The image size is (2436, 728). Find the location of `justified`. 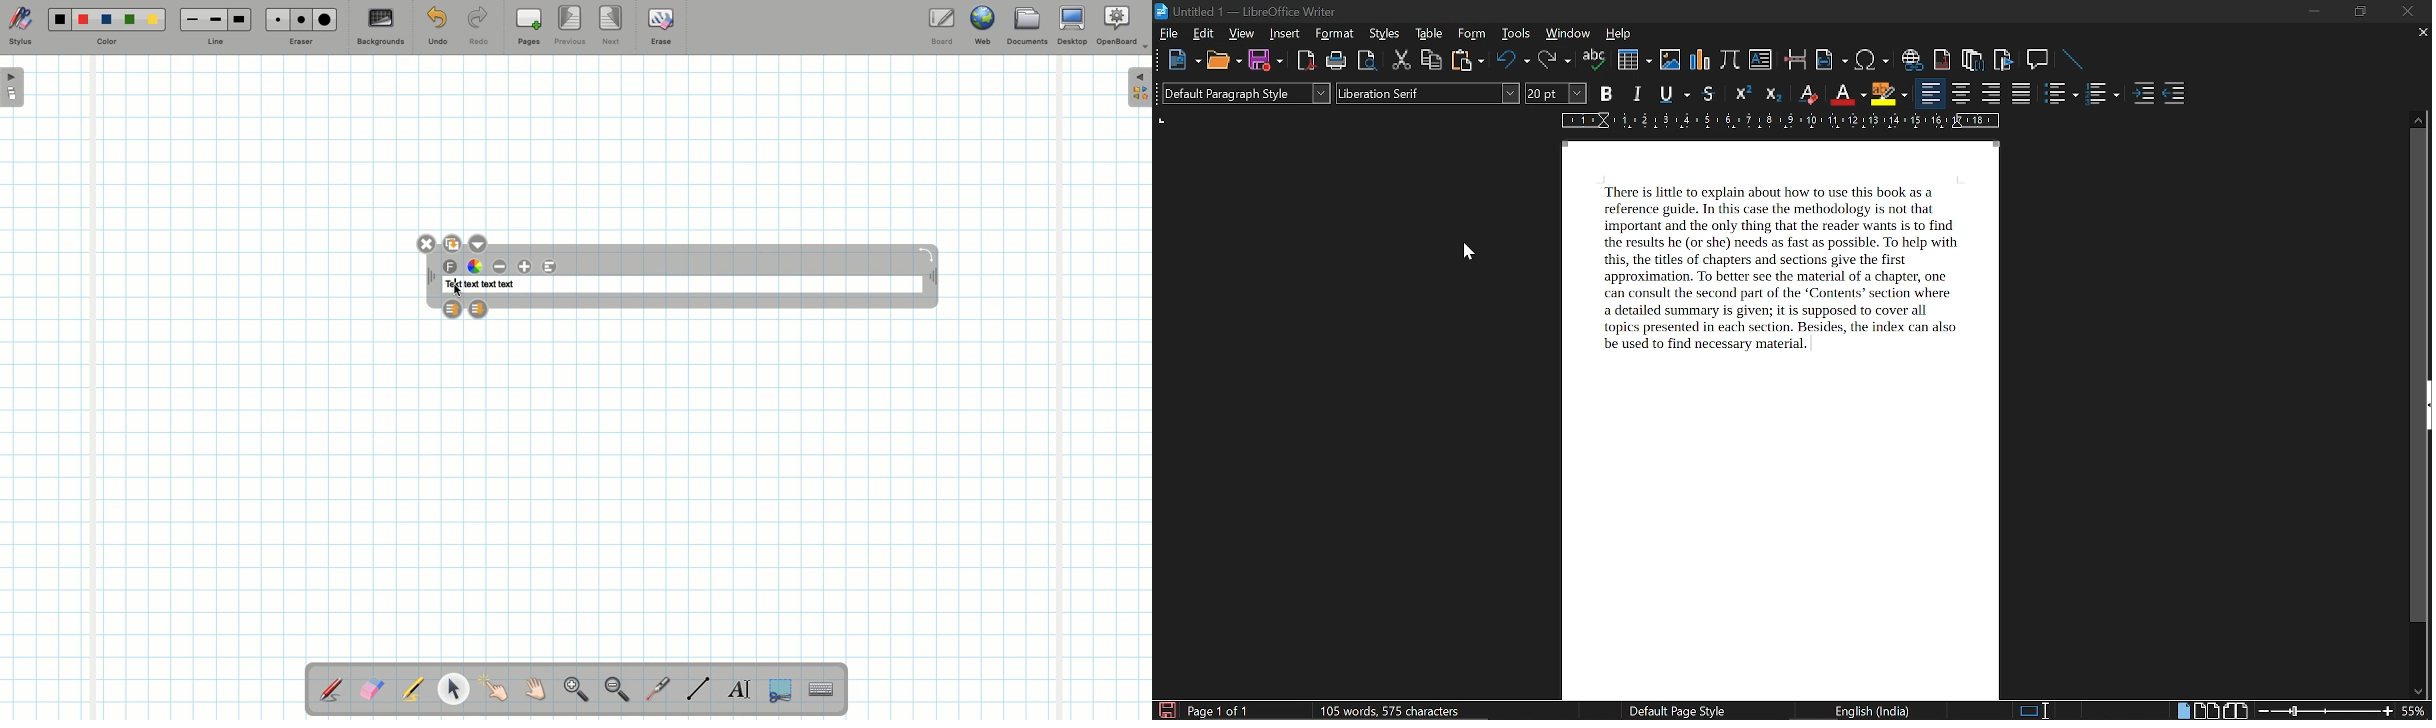

justified is located at coordinates (2022, 93).